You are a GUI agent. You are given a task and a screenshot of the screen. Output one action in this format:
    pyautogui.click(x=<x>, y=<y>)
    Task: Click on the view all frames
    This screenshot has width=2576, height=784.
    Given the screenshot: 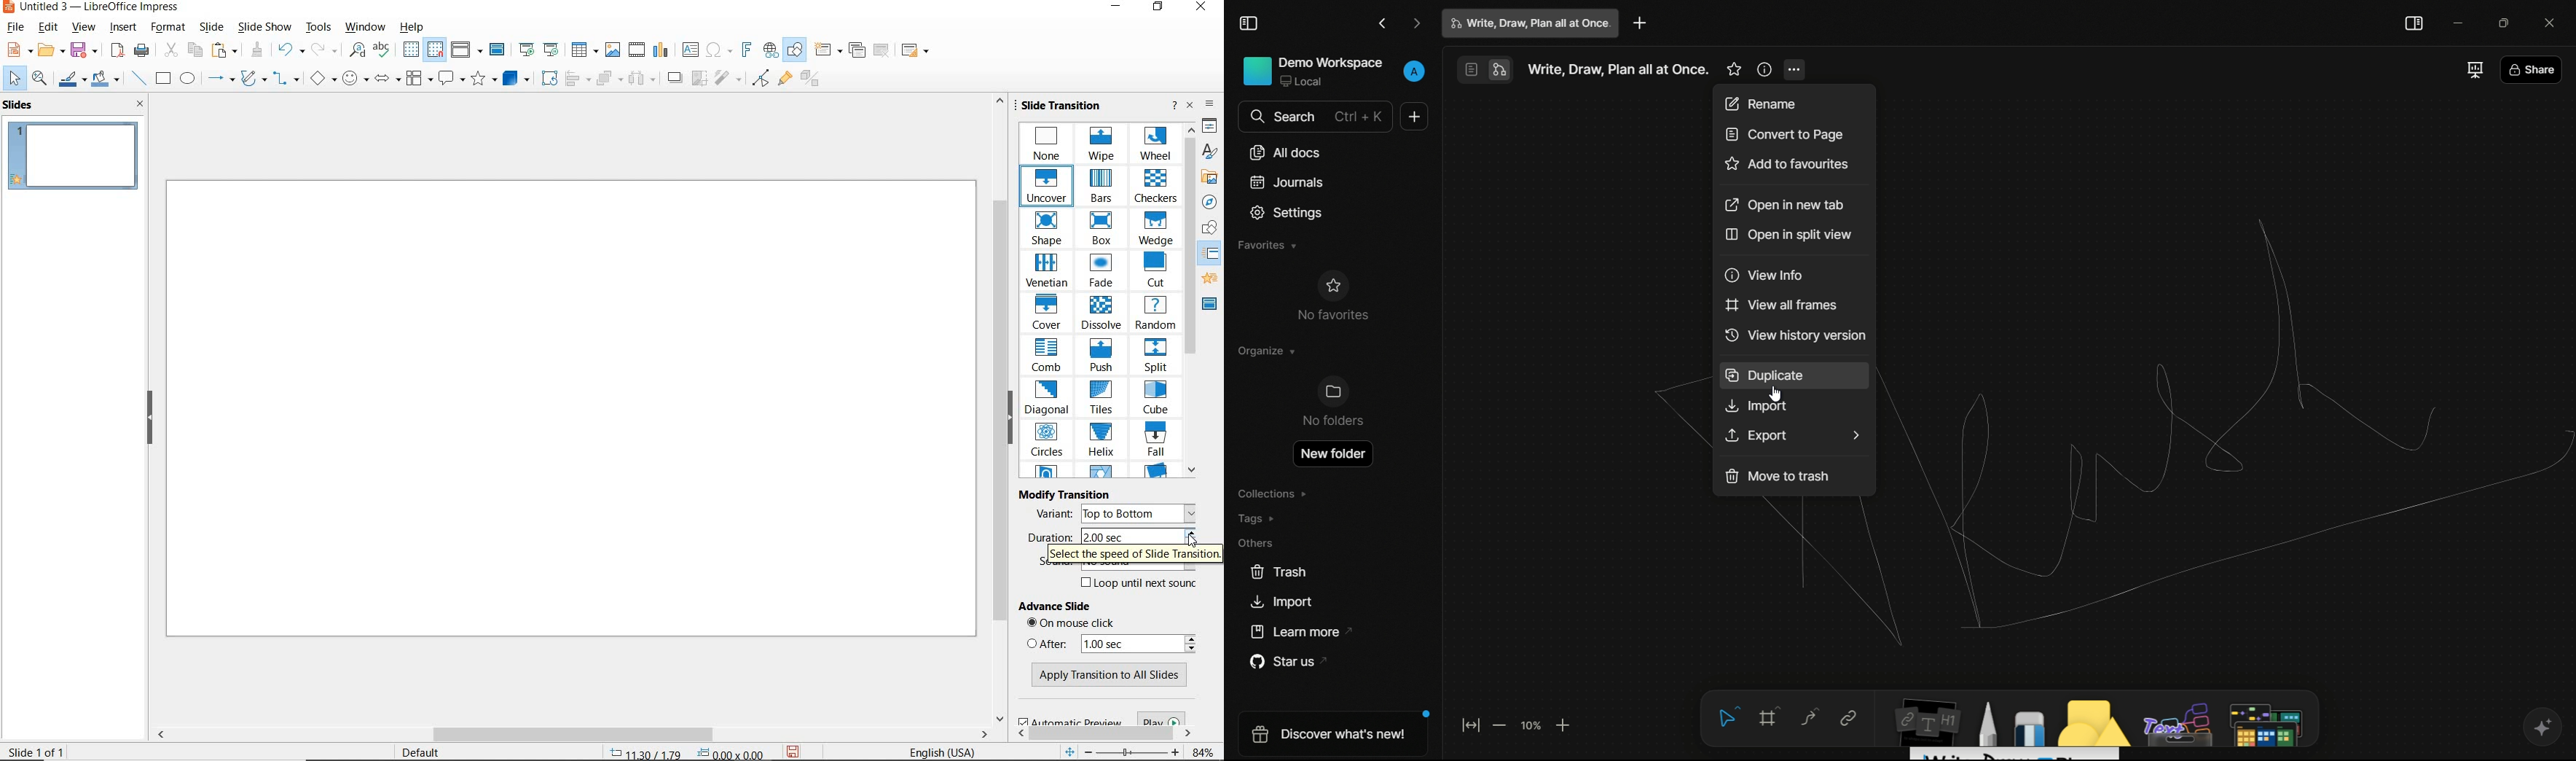 What is the action you would take?
    pyautogui.click(x=1780, y=304)
    